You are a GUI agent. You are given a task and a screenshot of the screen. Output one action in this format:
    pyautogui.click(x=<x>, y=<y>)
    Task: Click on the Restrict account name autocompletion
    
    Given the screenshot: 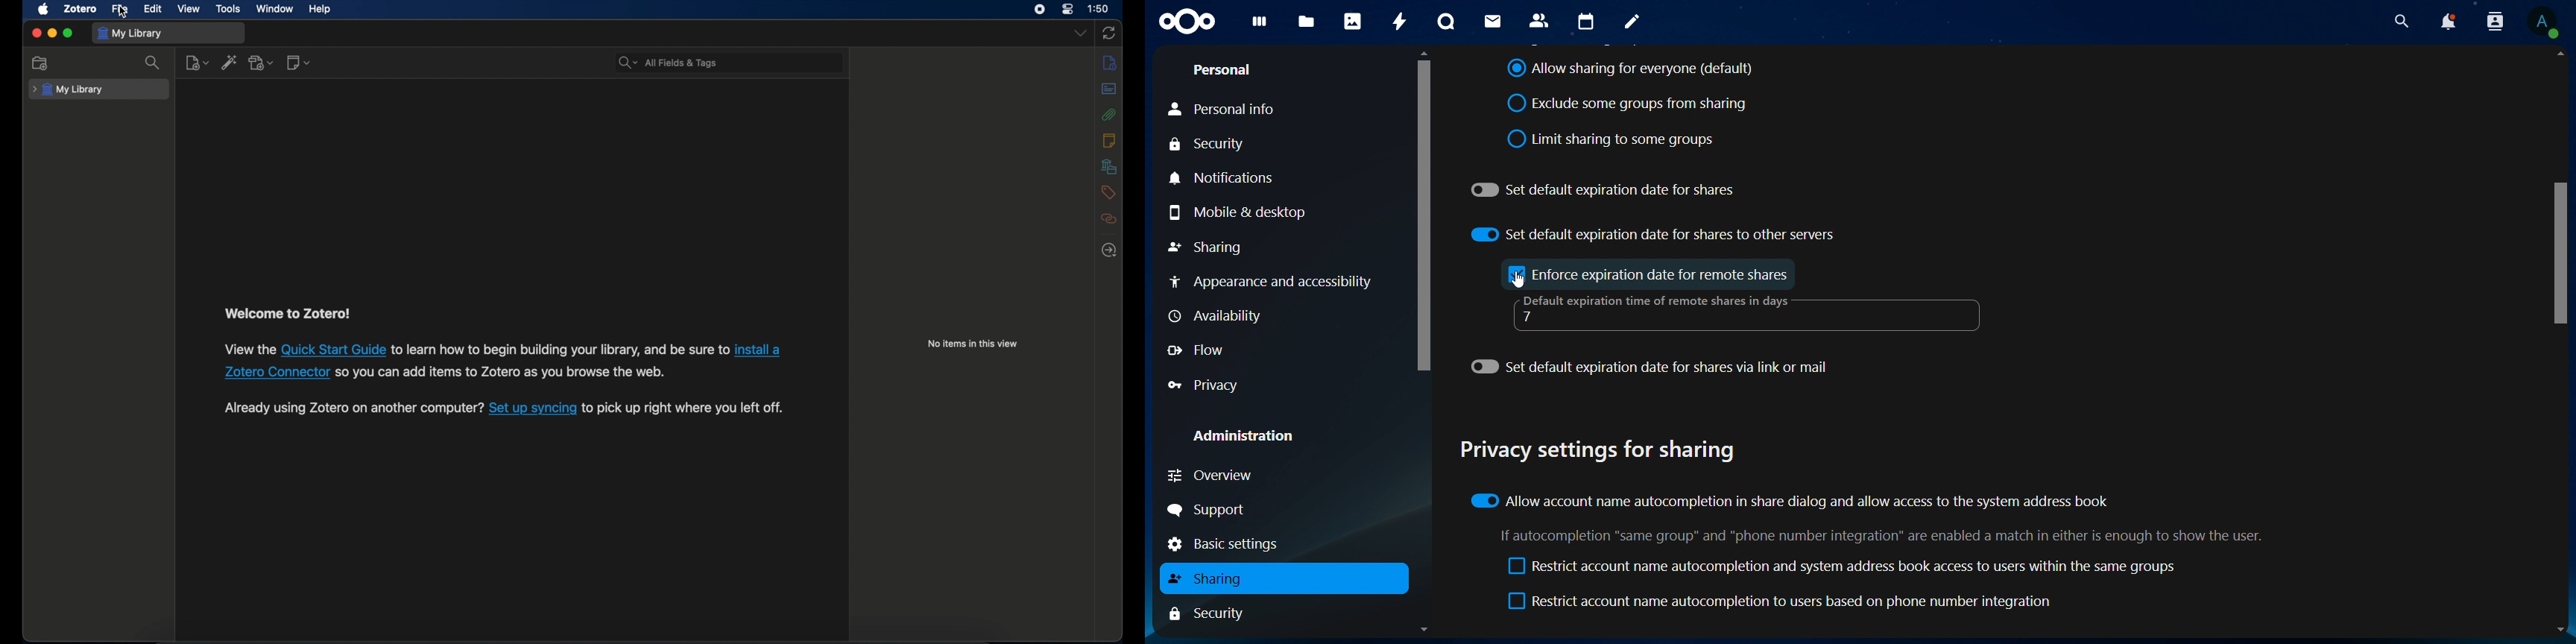 What is the action you would take?
    pyautogui.click(x=1783, y=603)
    